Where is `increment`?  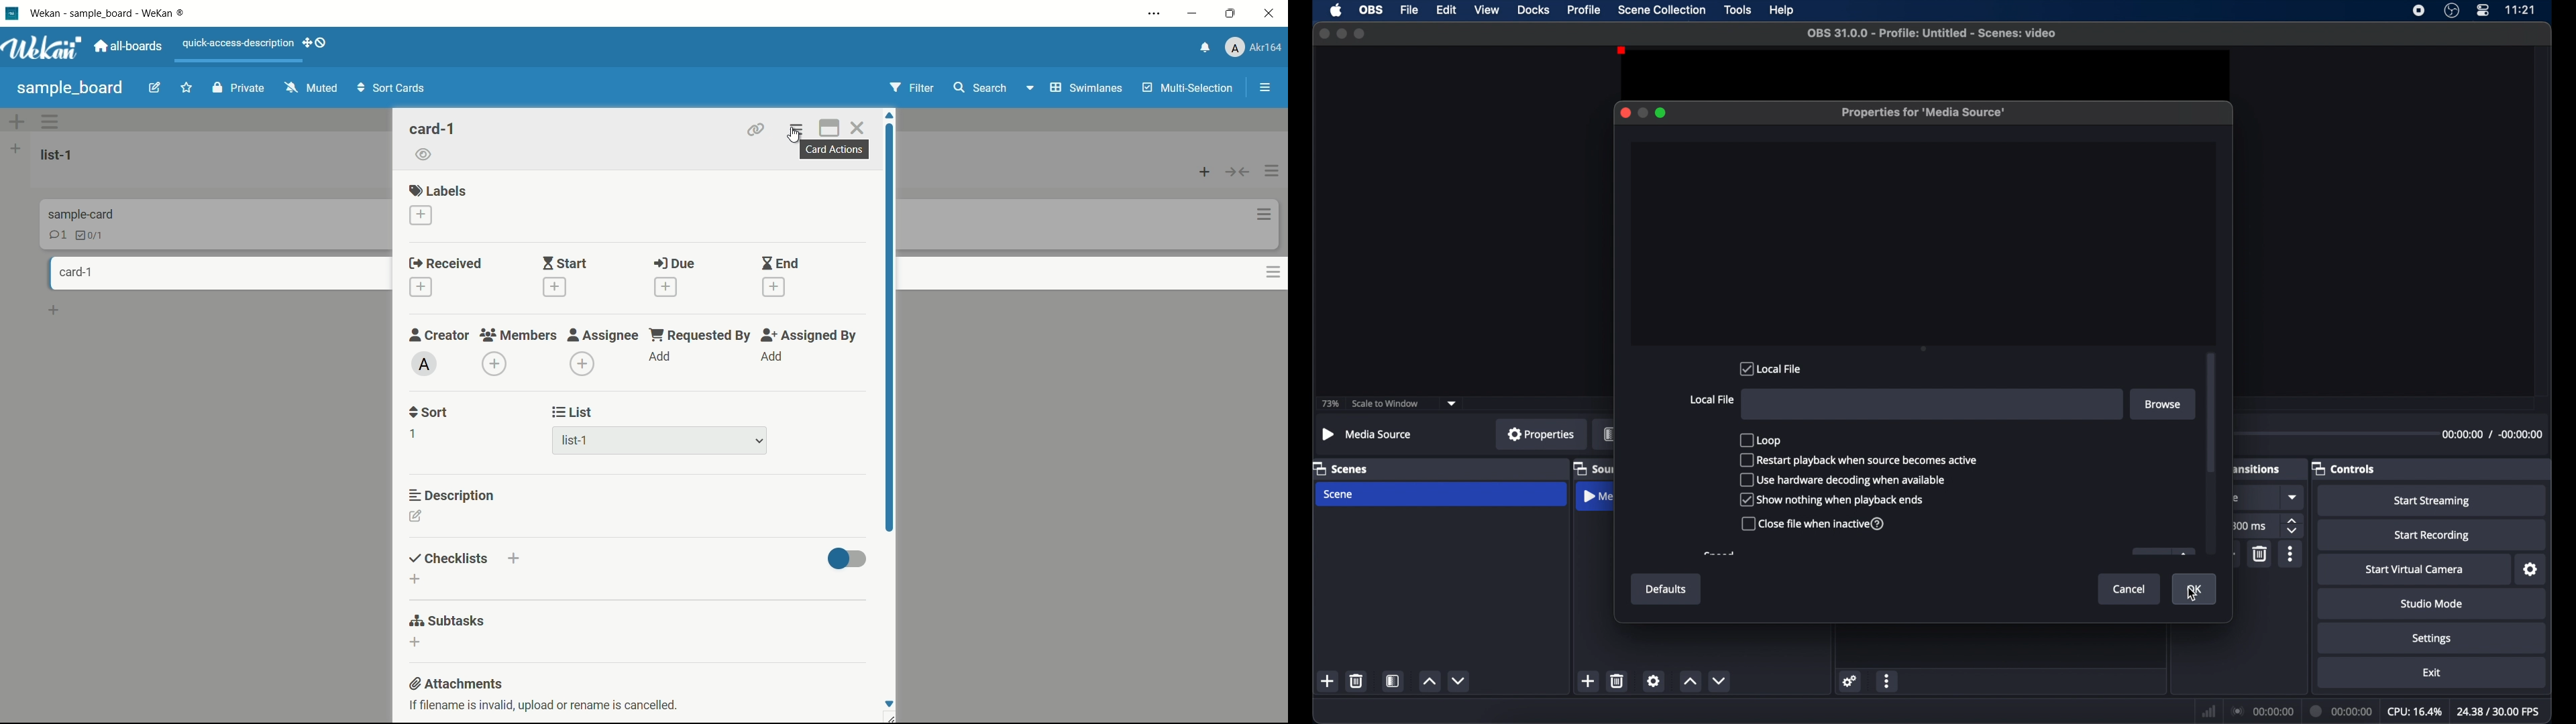
increment is located at coordinates (1429, 681).